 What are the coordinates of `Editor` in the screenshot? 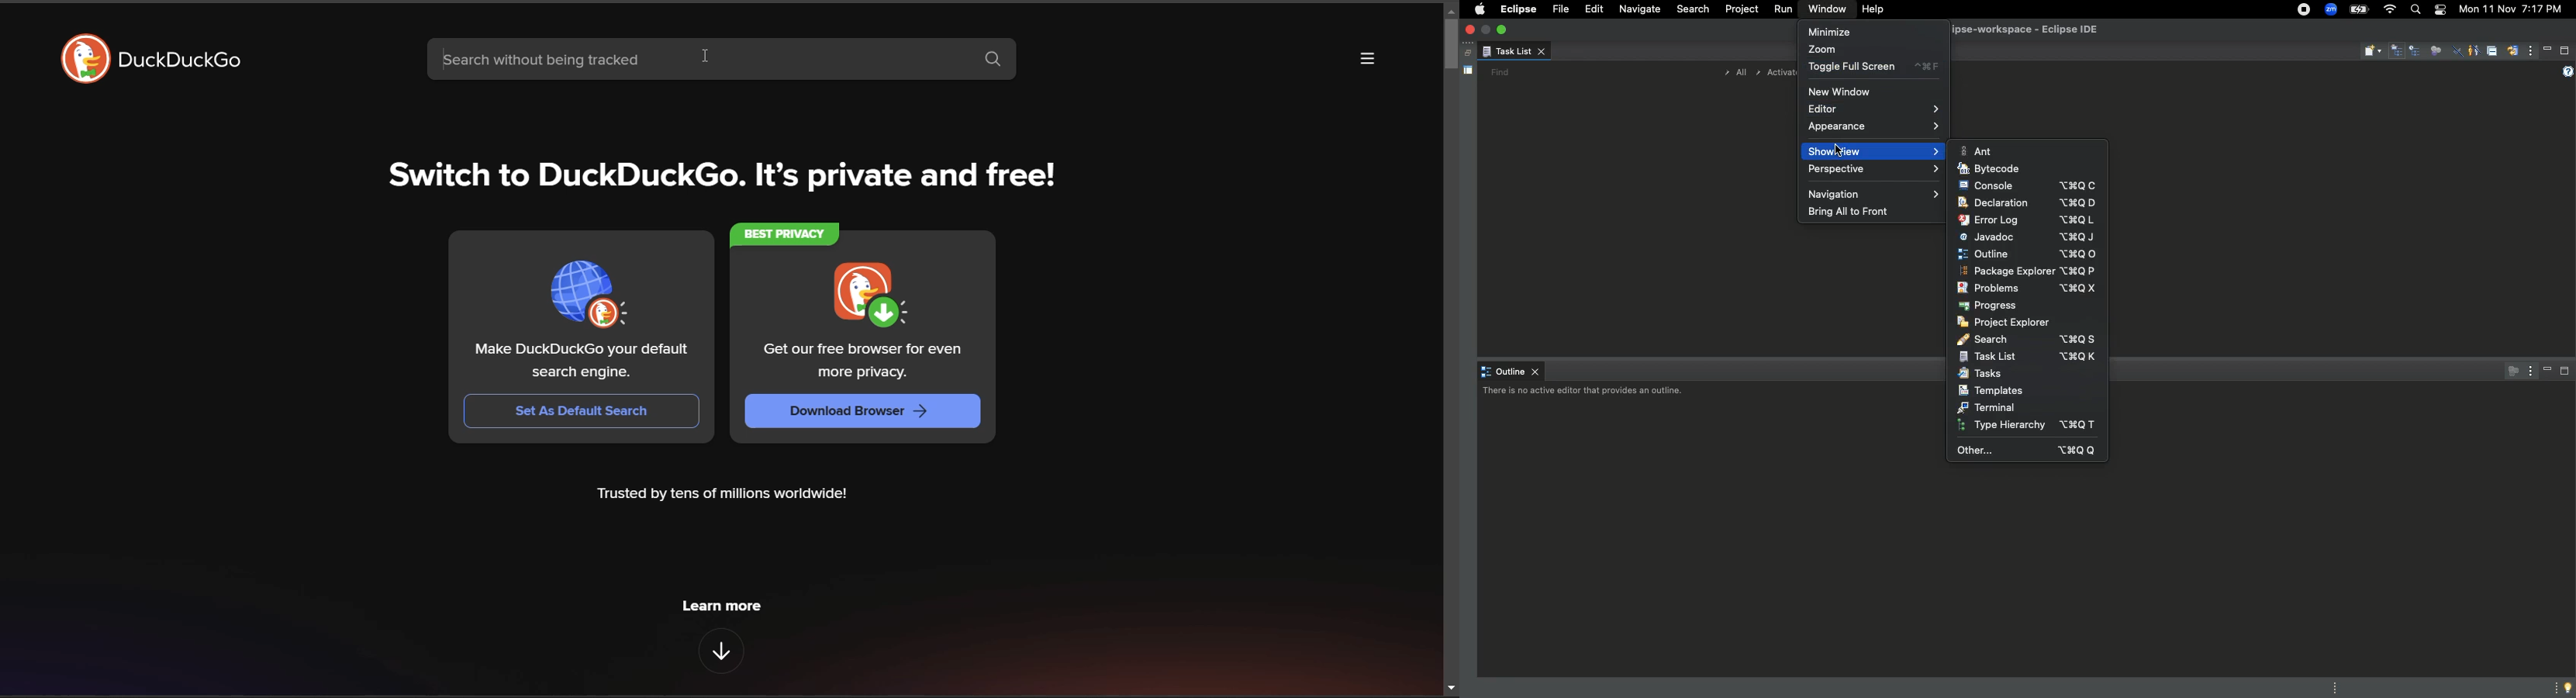 It's located at (1870, 109).